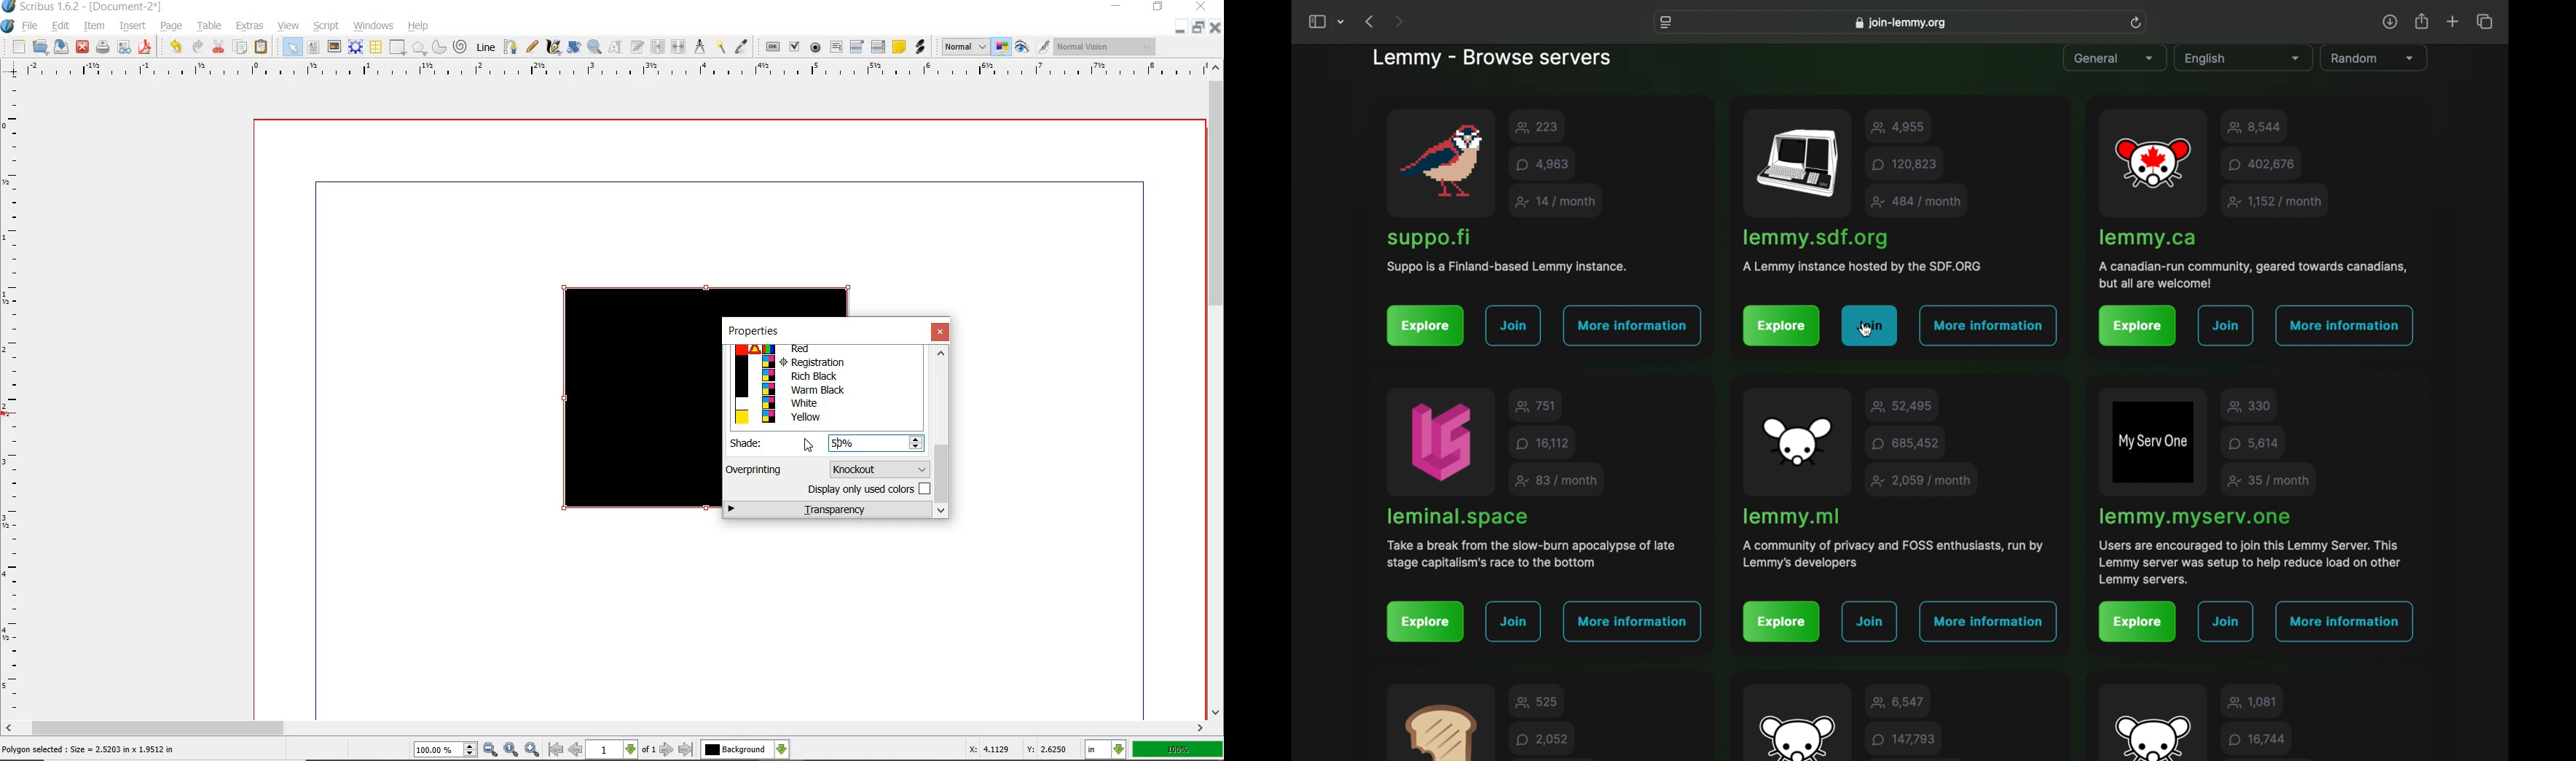 This screenshot has width=2576, height=784. What do you see at coordinates (1202, 8) in the screenshot?
I see `CLOSE` at bounding box center [1202, 8].